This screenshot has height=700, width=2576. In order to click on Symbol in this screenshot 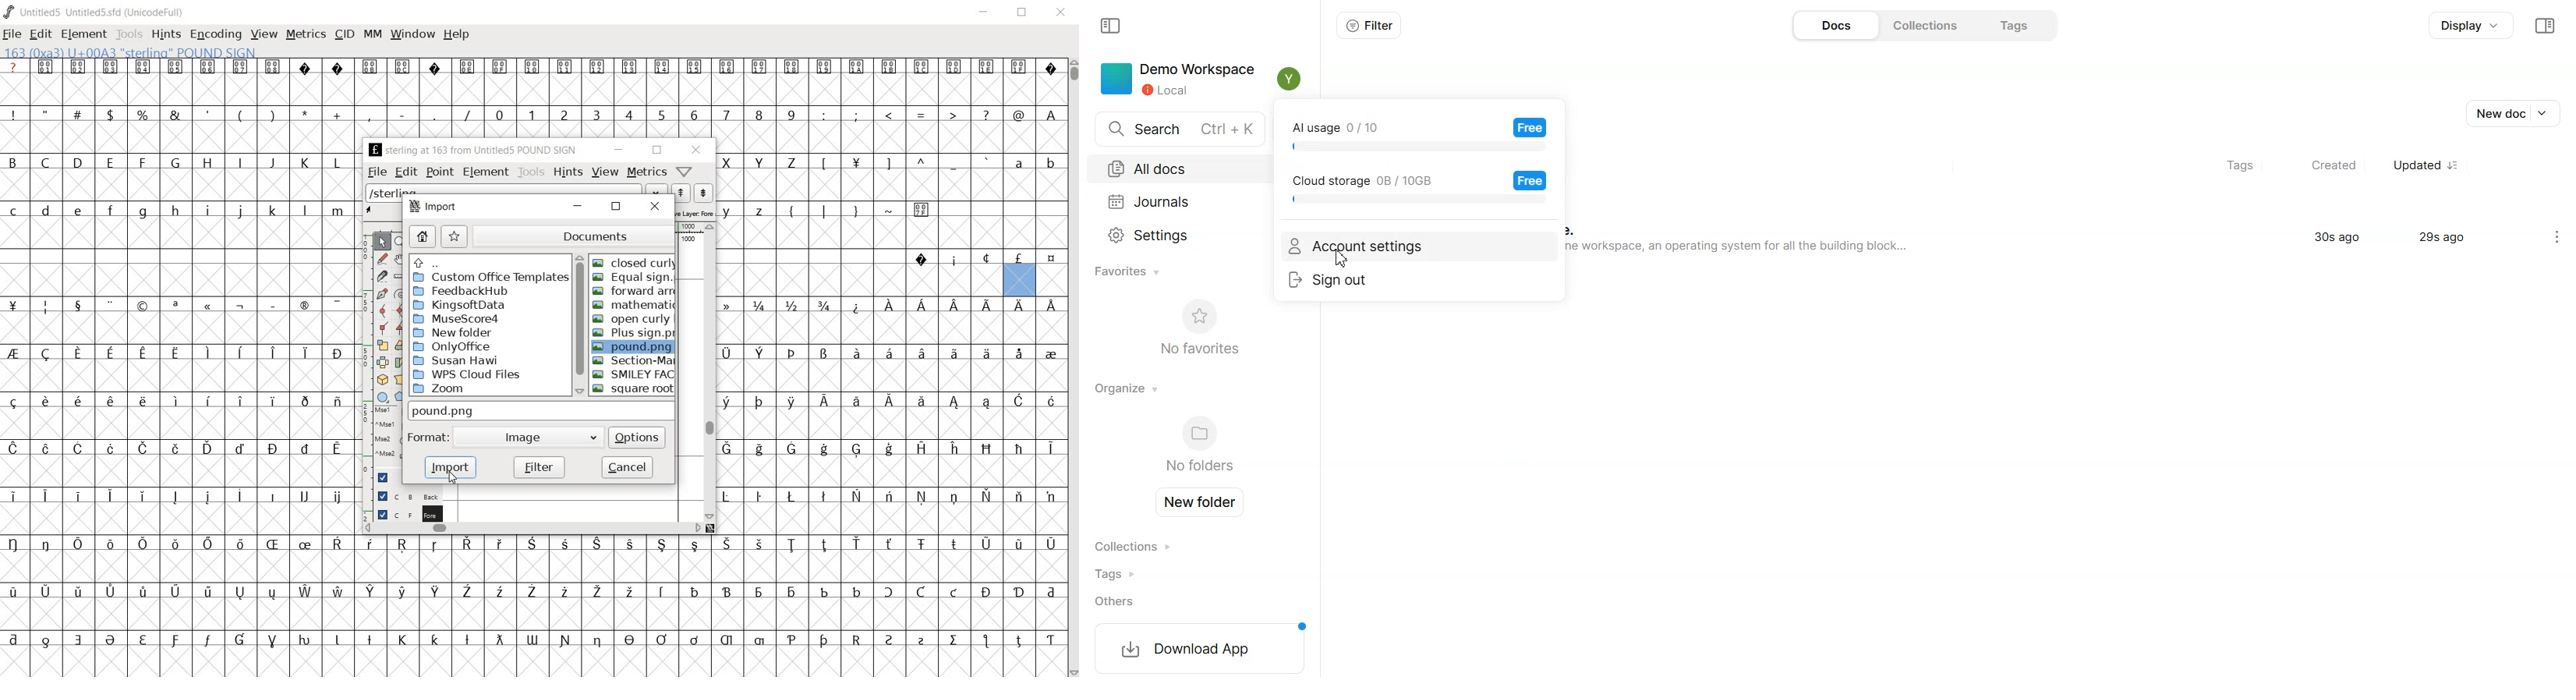, I will do `click(824, 402)`.